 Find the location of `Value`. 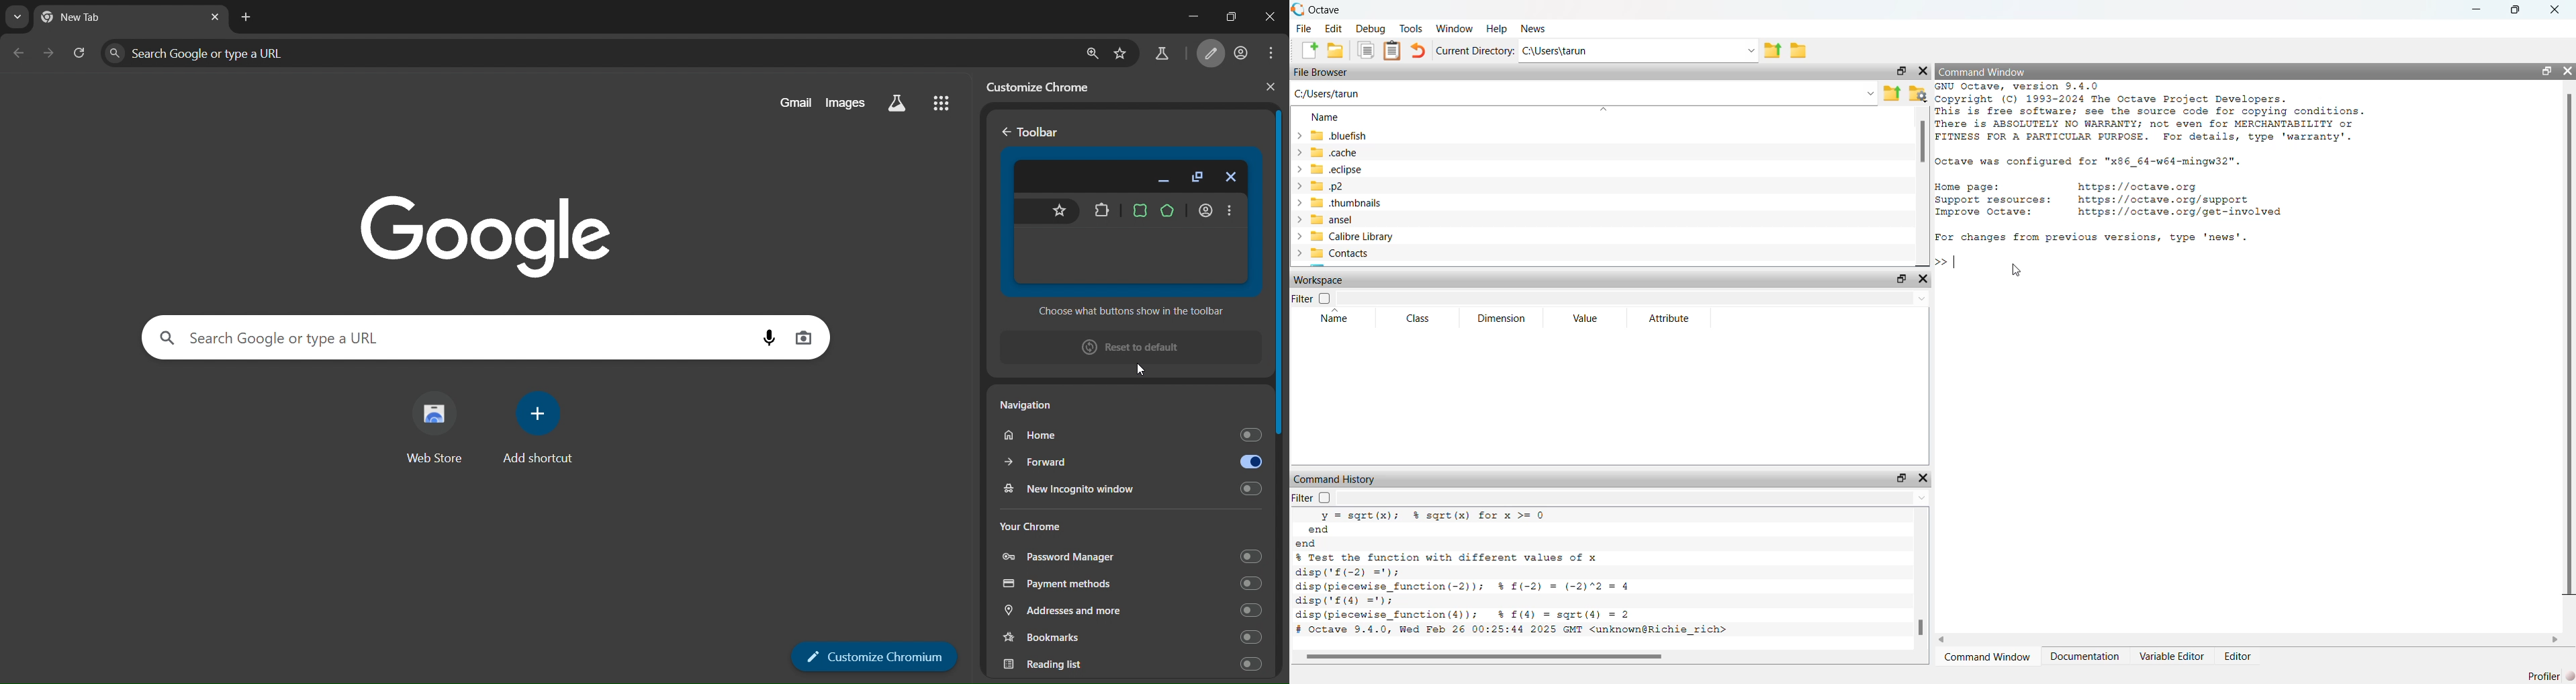

Value is located at coordinates (1586, 319).